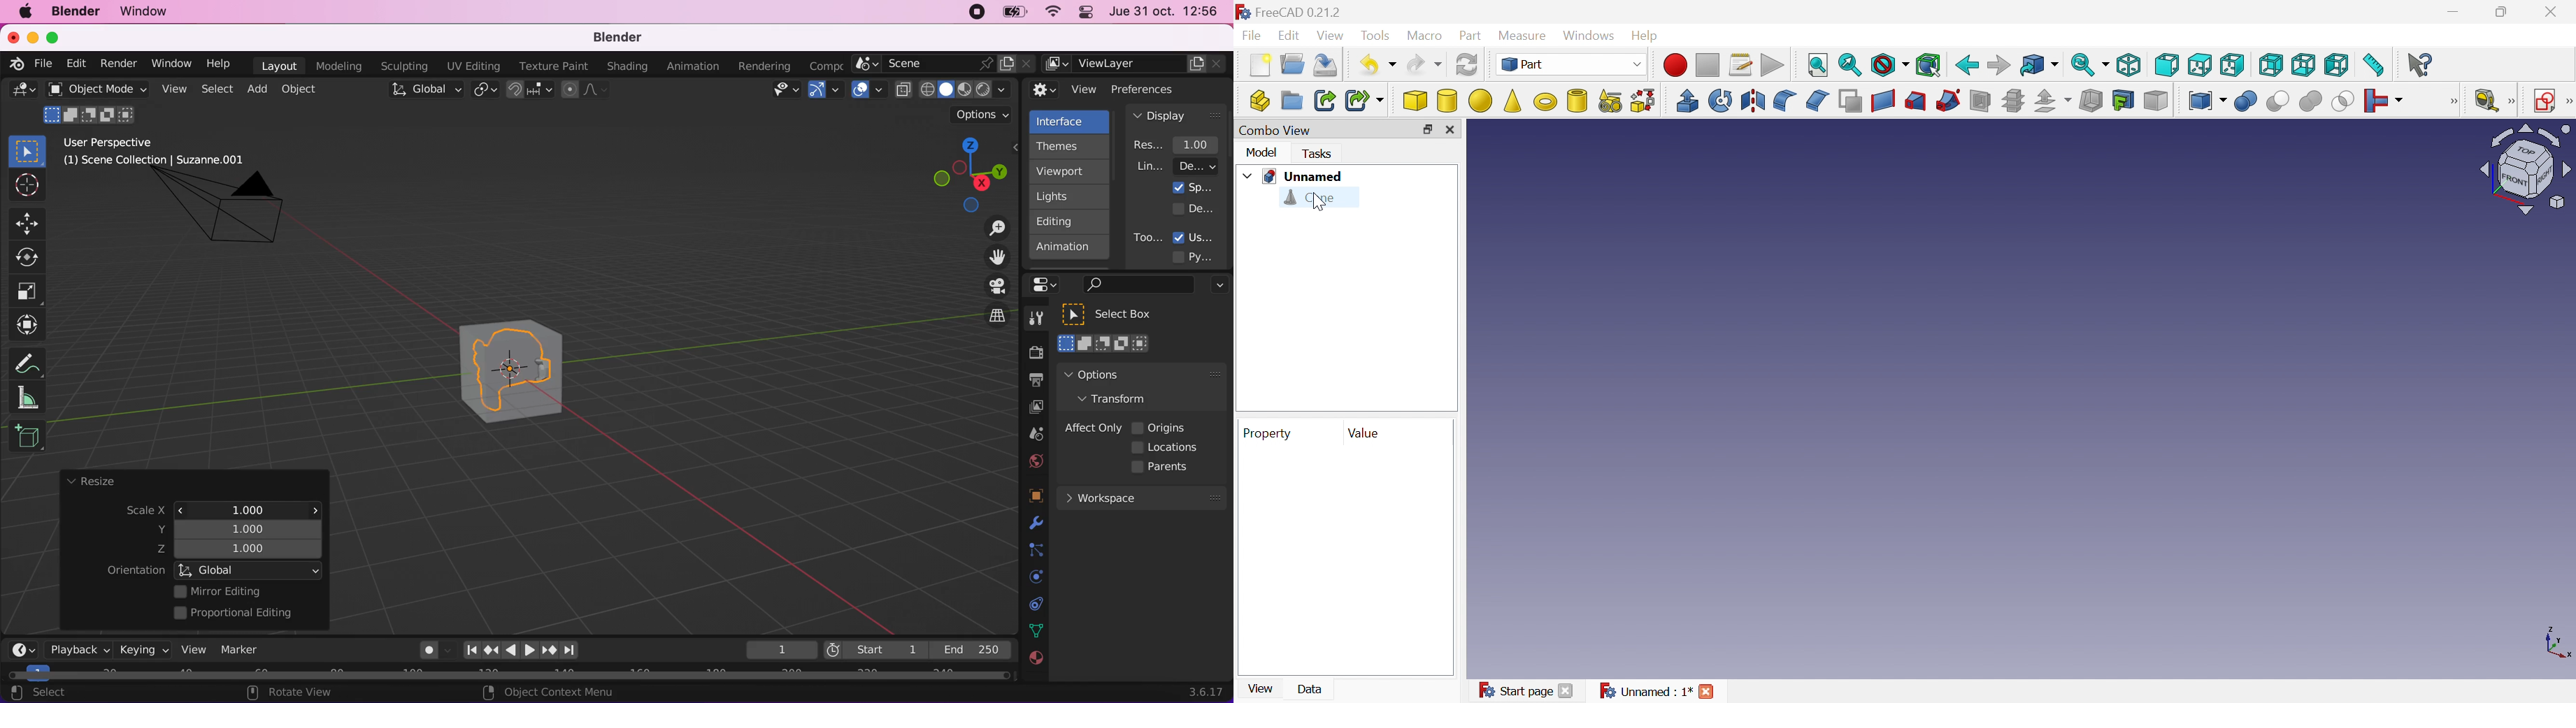  Describe the element at coordinates (1260, 691) in the screenshot. I see `View` at that location.